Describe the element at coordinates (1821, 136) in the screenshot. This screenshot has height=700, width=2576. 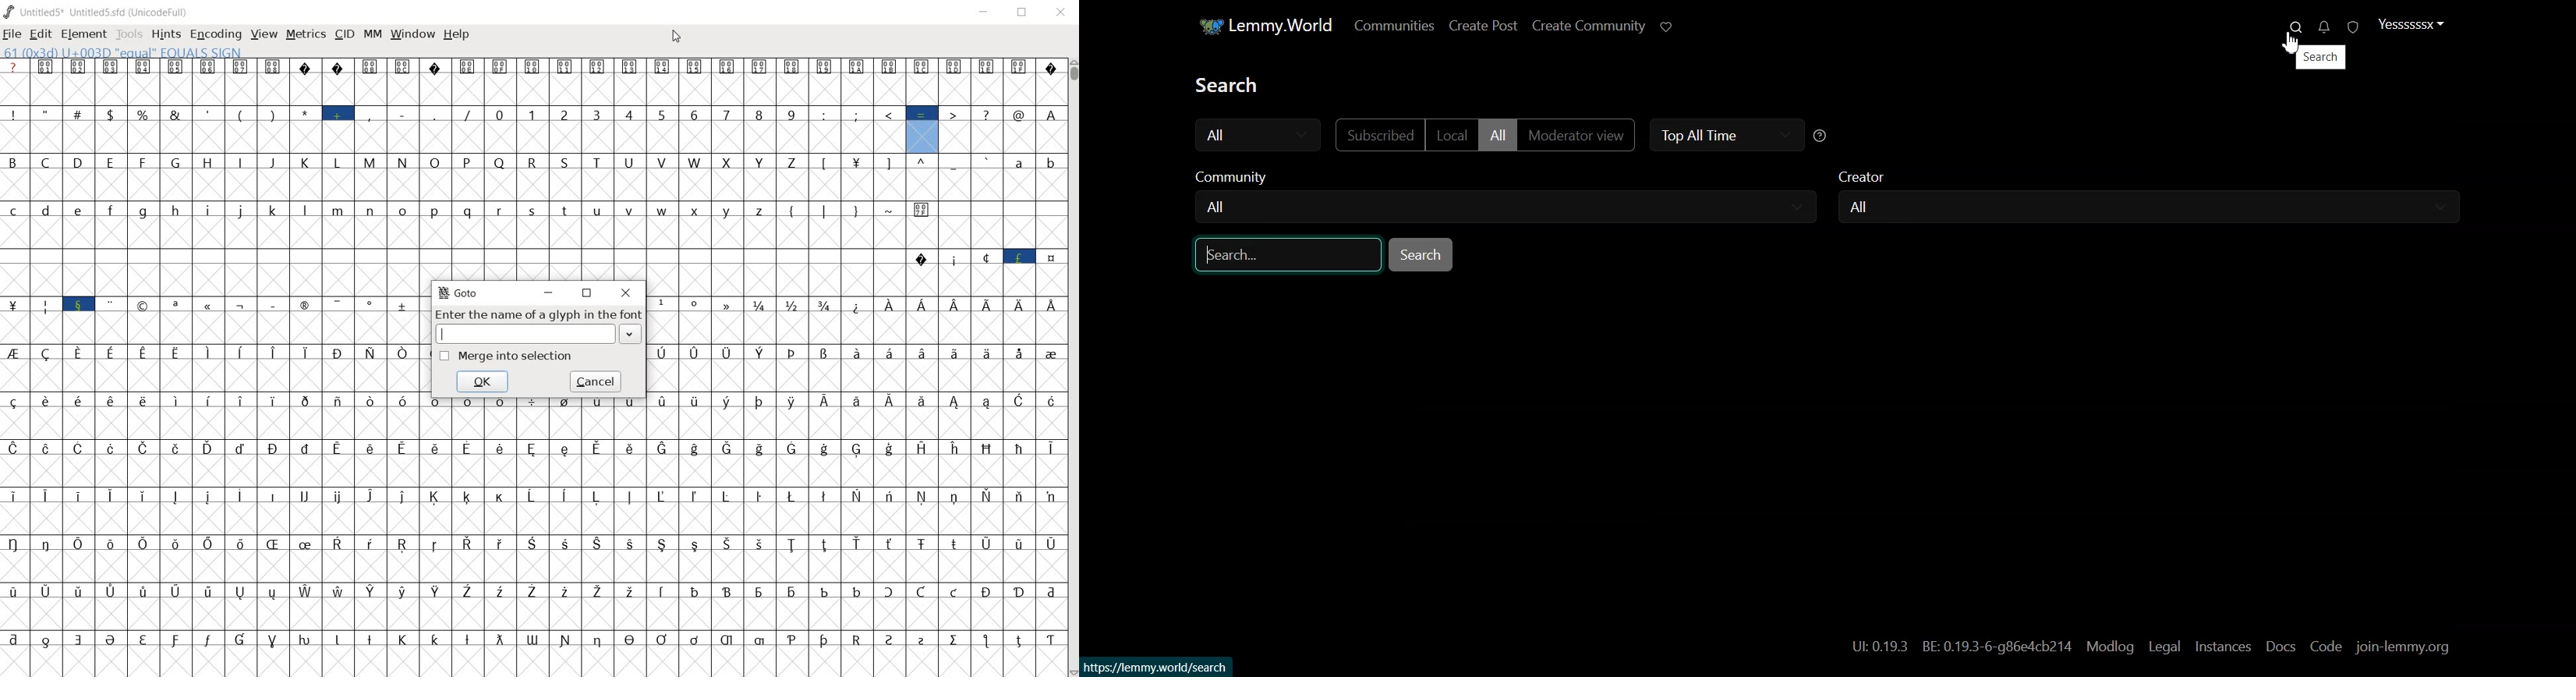
I see `Sorting help` at that location.